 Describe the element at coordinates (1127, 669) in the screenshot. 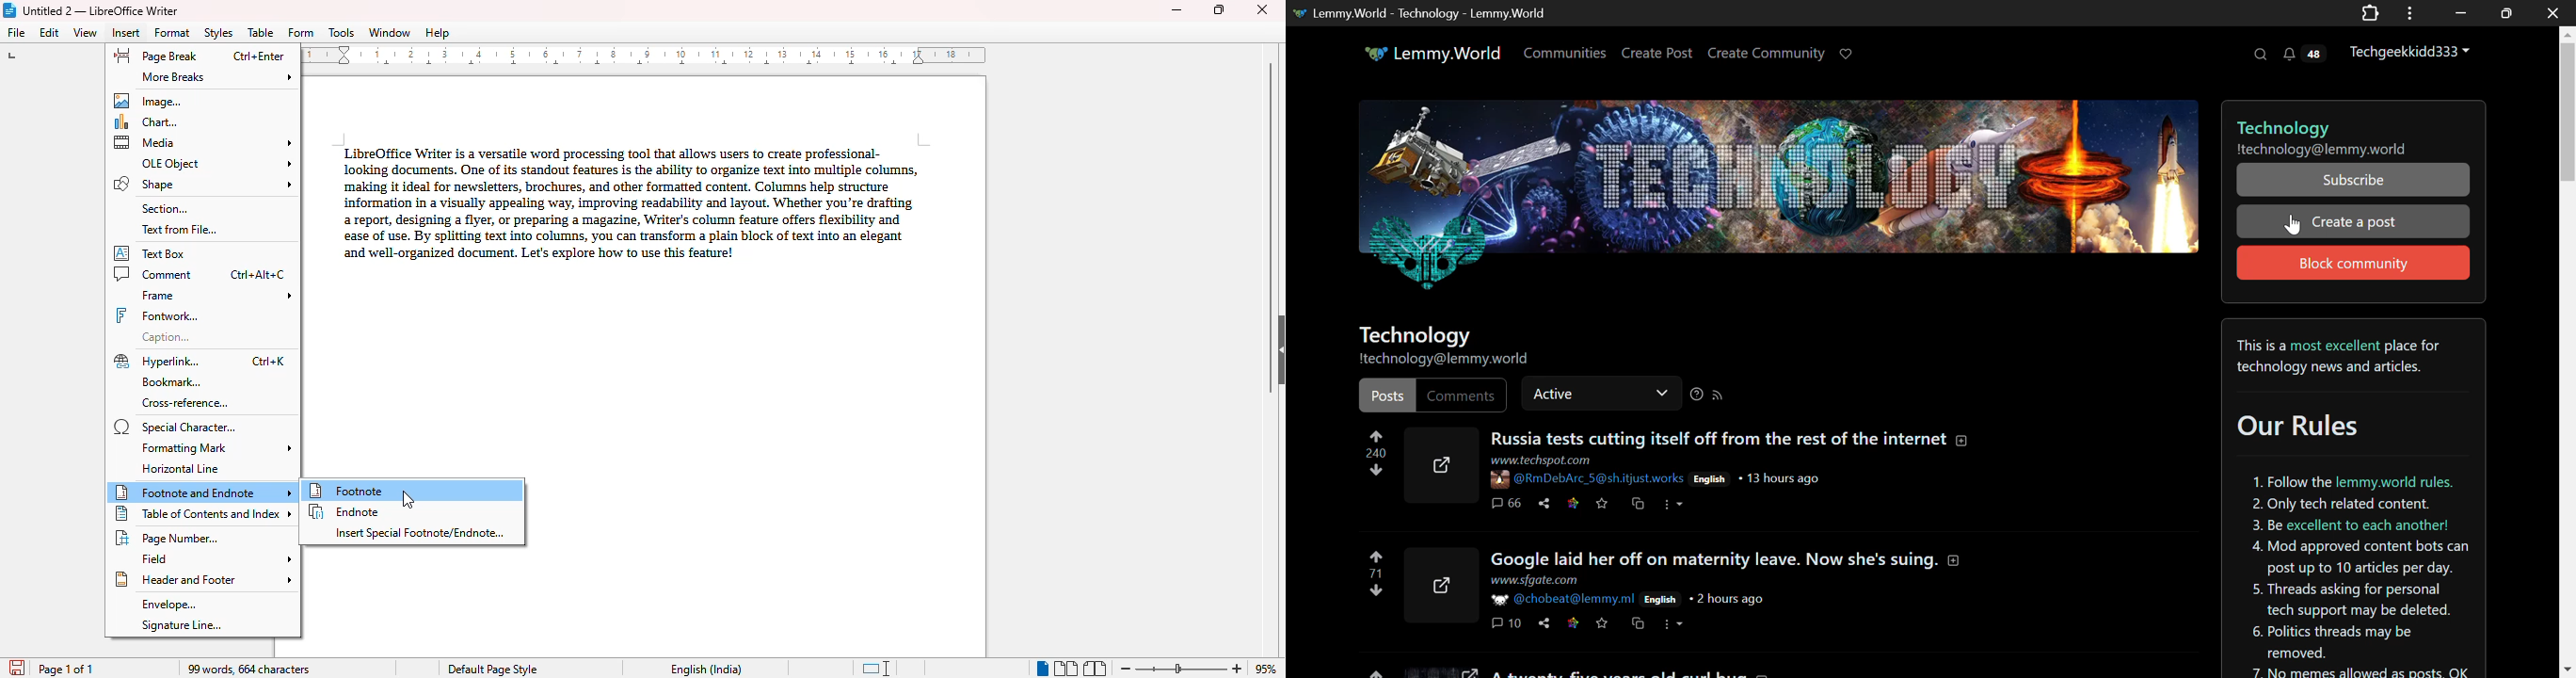

I see `zoom out` at that location.